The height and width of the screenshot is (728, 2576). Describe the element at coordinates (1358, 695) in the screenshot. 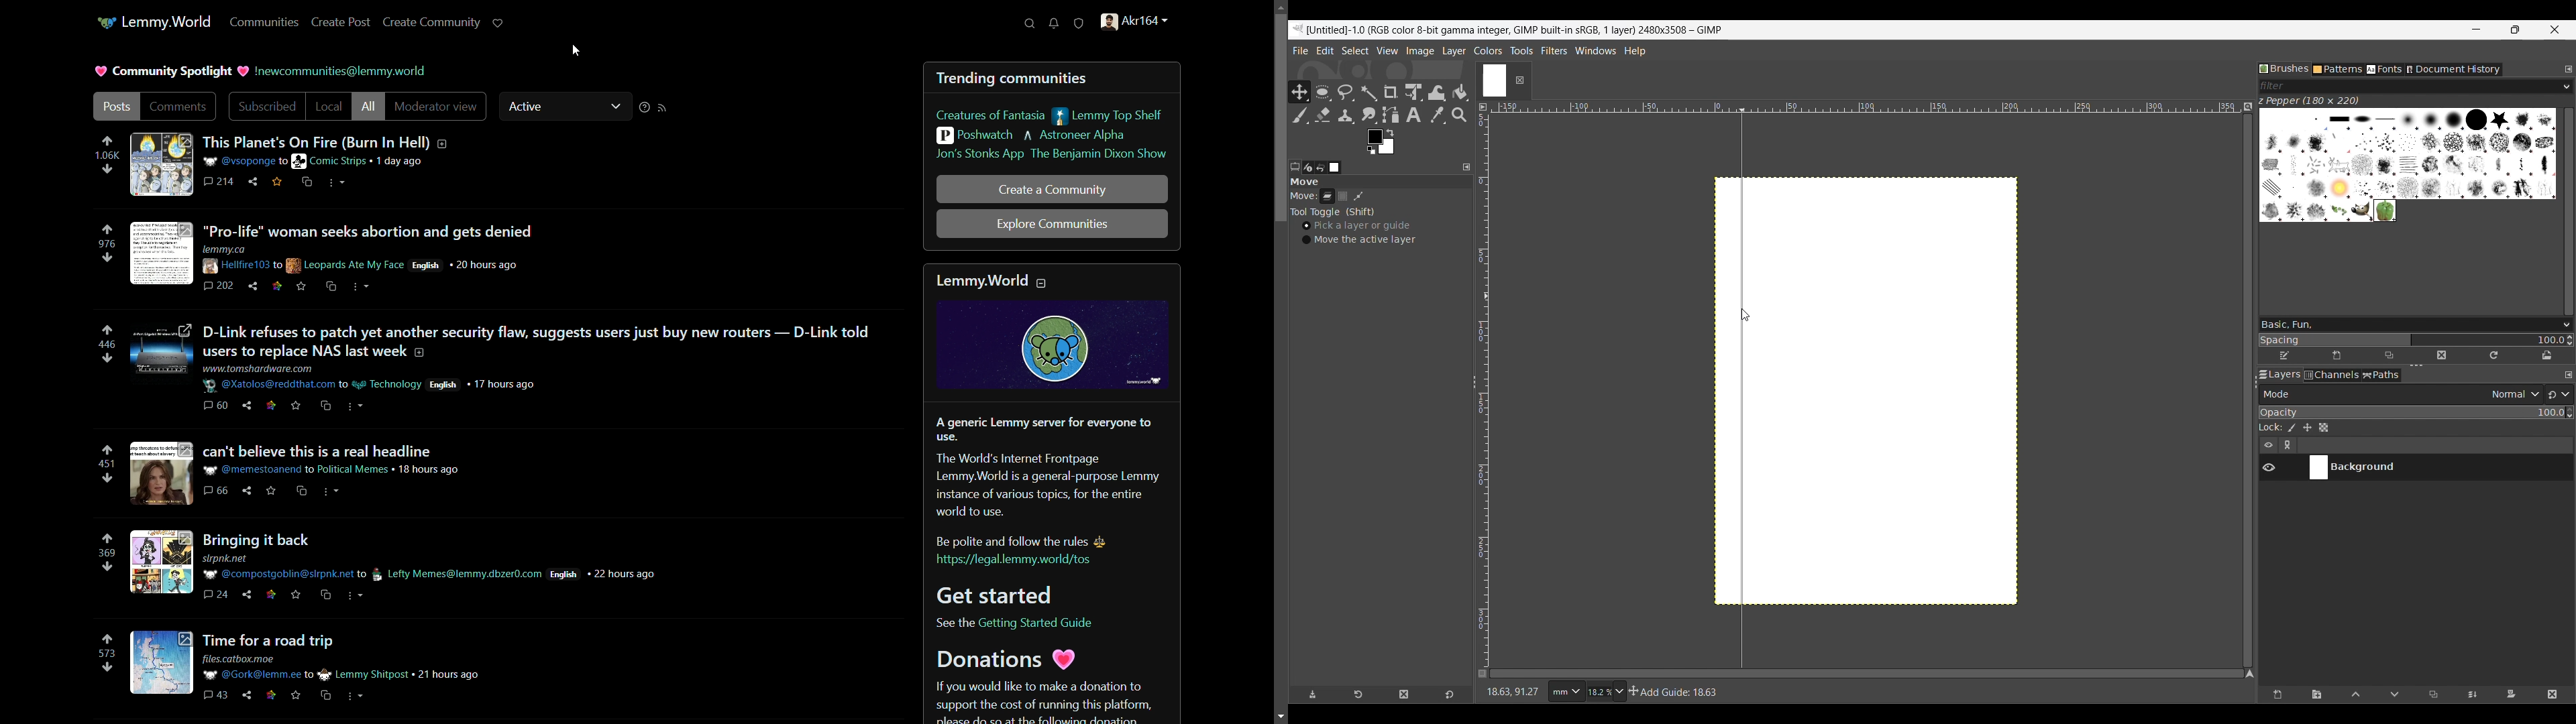

I see `Restore tool preset` at that location.